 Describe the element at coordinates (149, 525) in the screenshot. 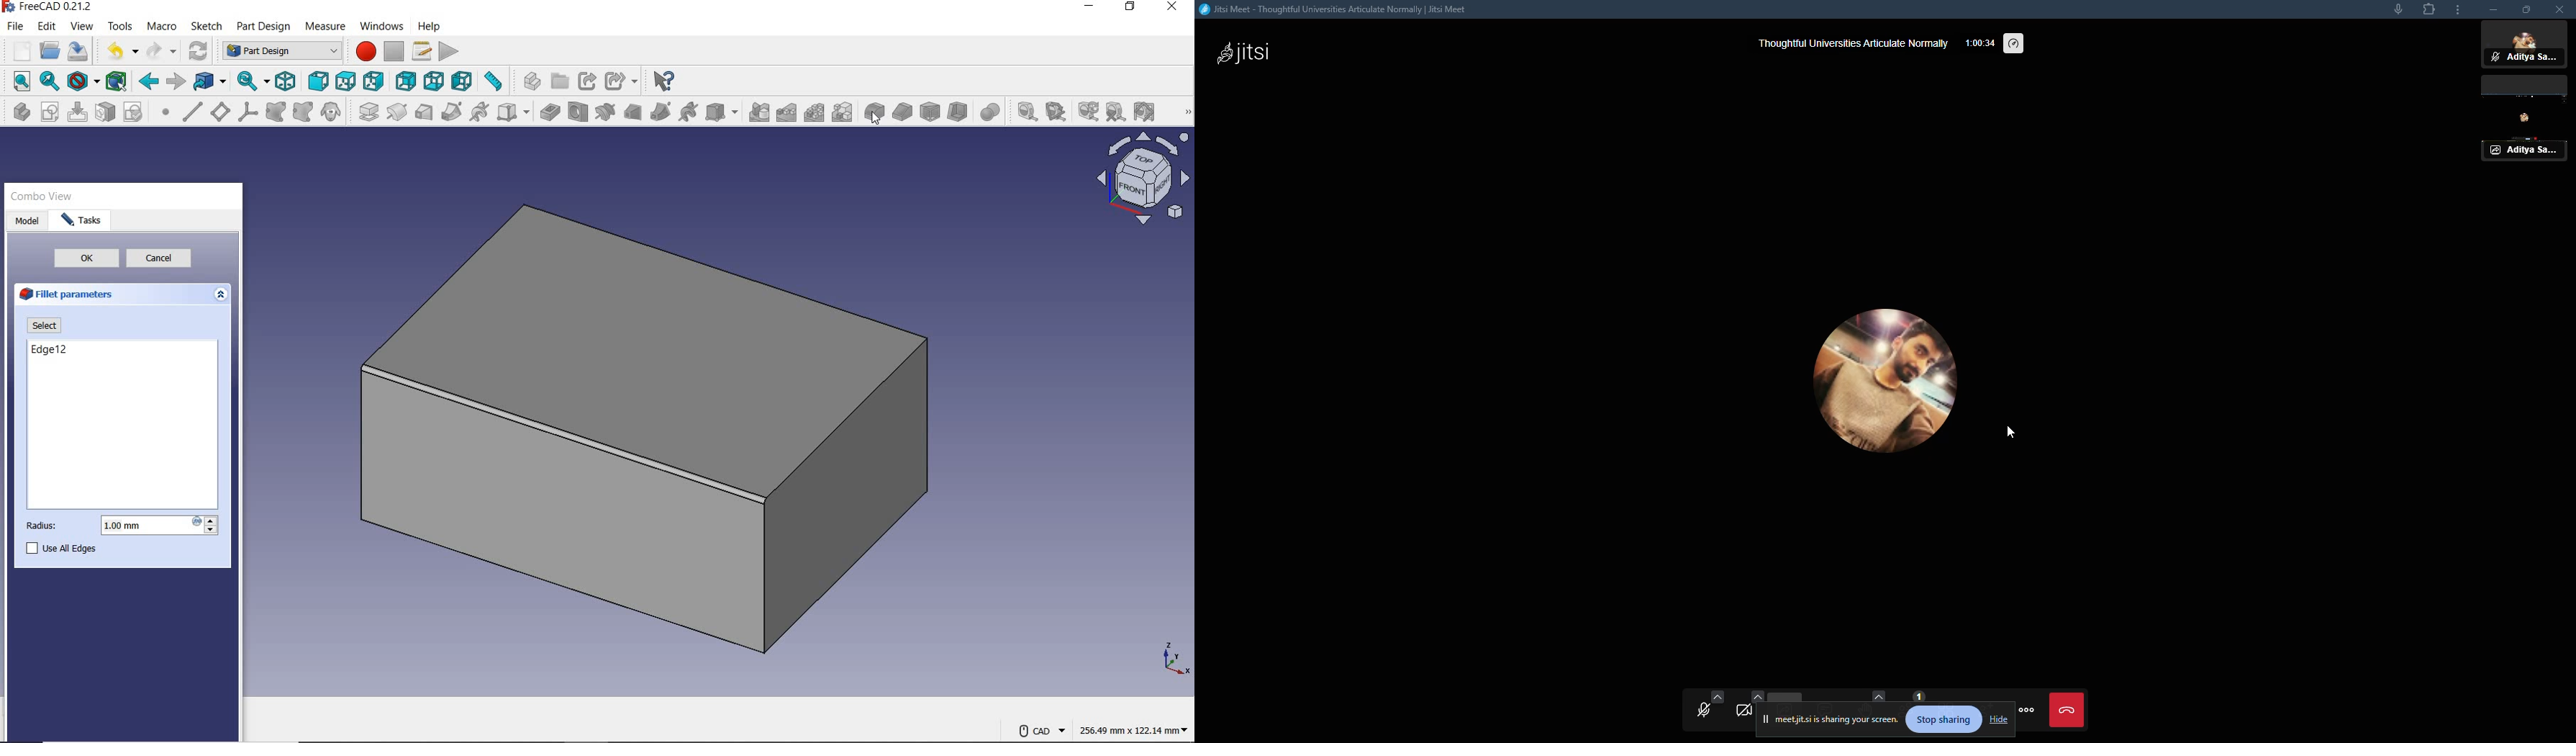

I see `1.00 mm` at that location.